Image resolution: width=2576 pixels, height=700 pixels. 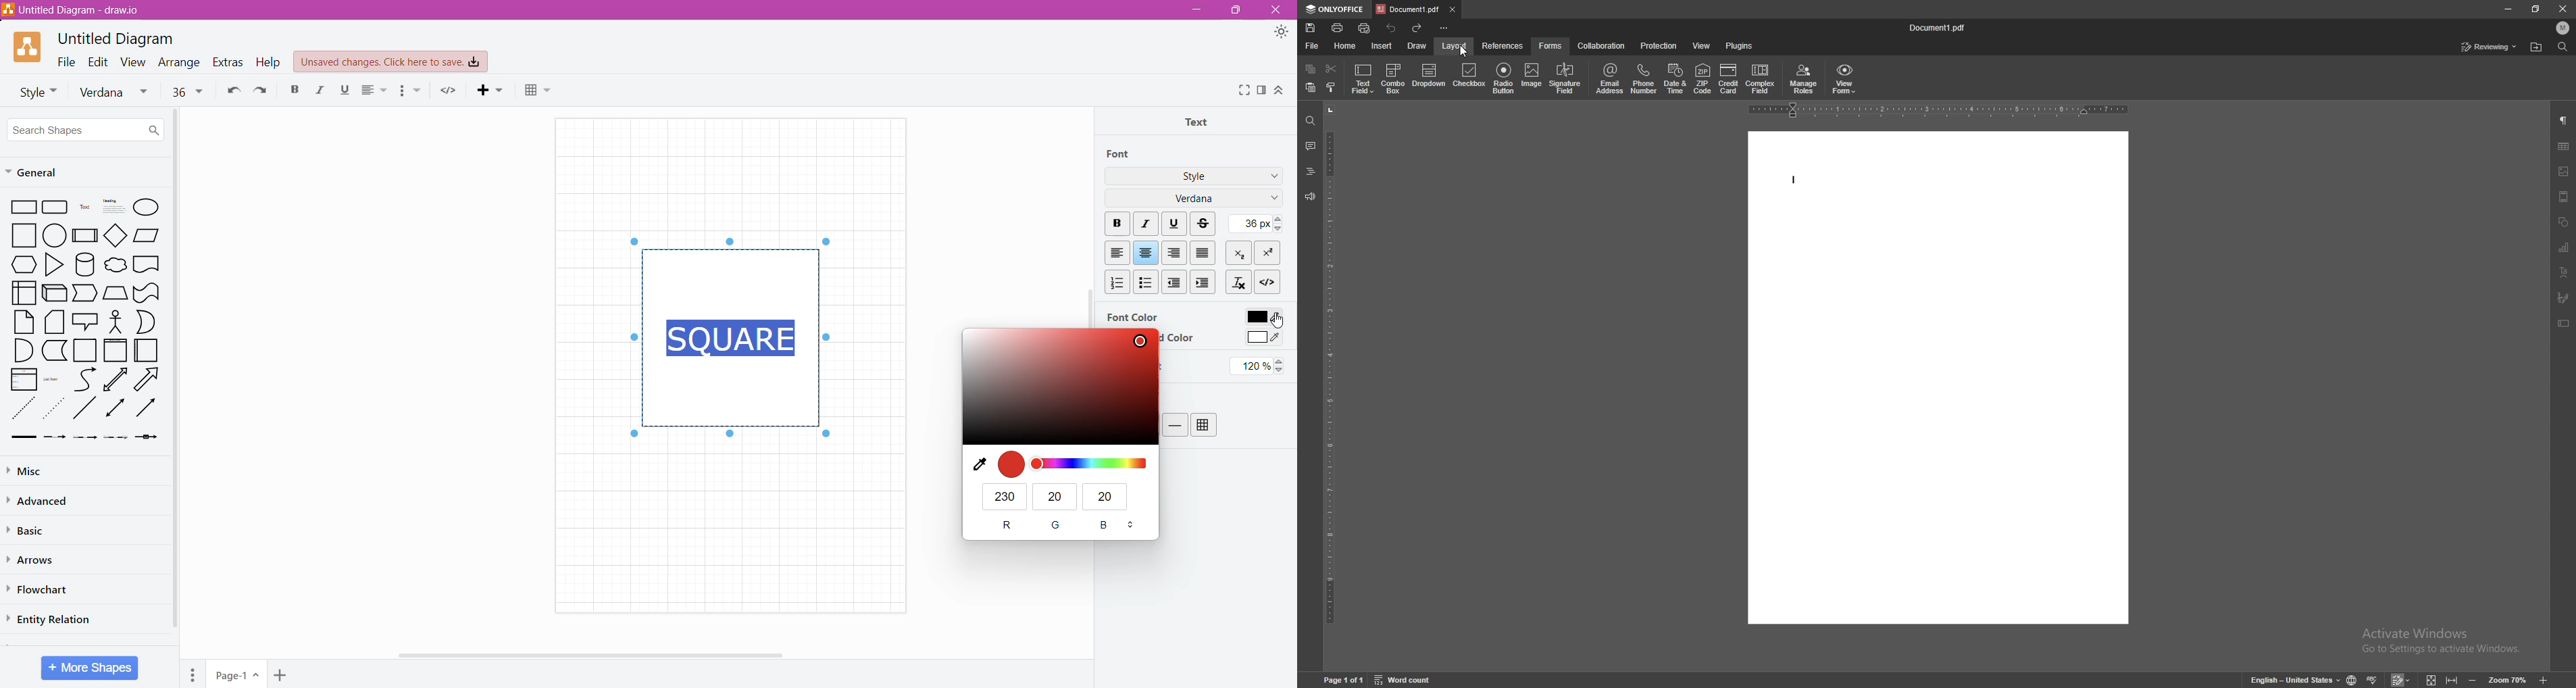 I want to click on header and footer, so click(x=2564, y=197).